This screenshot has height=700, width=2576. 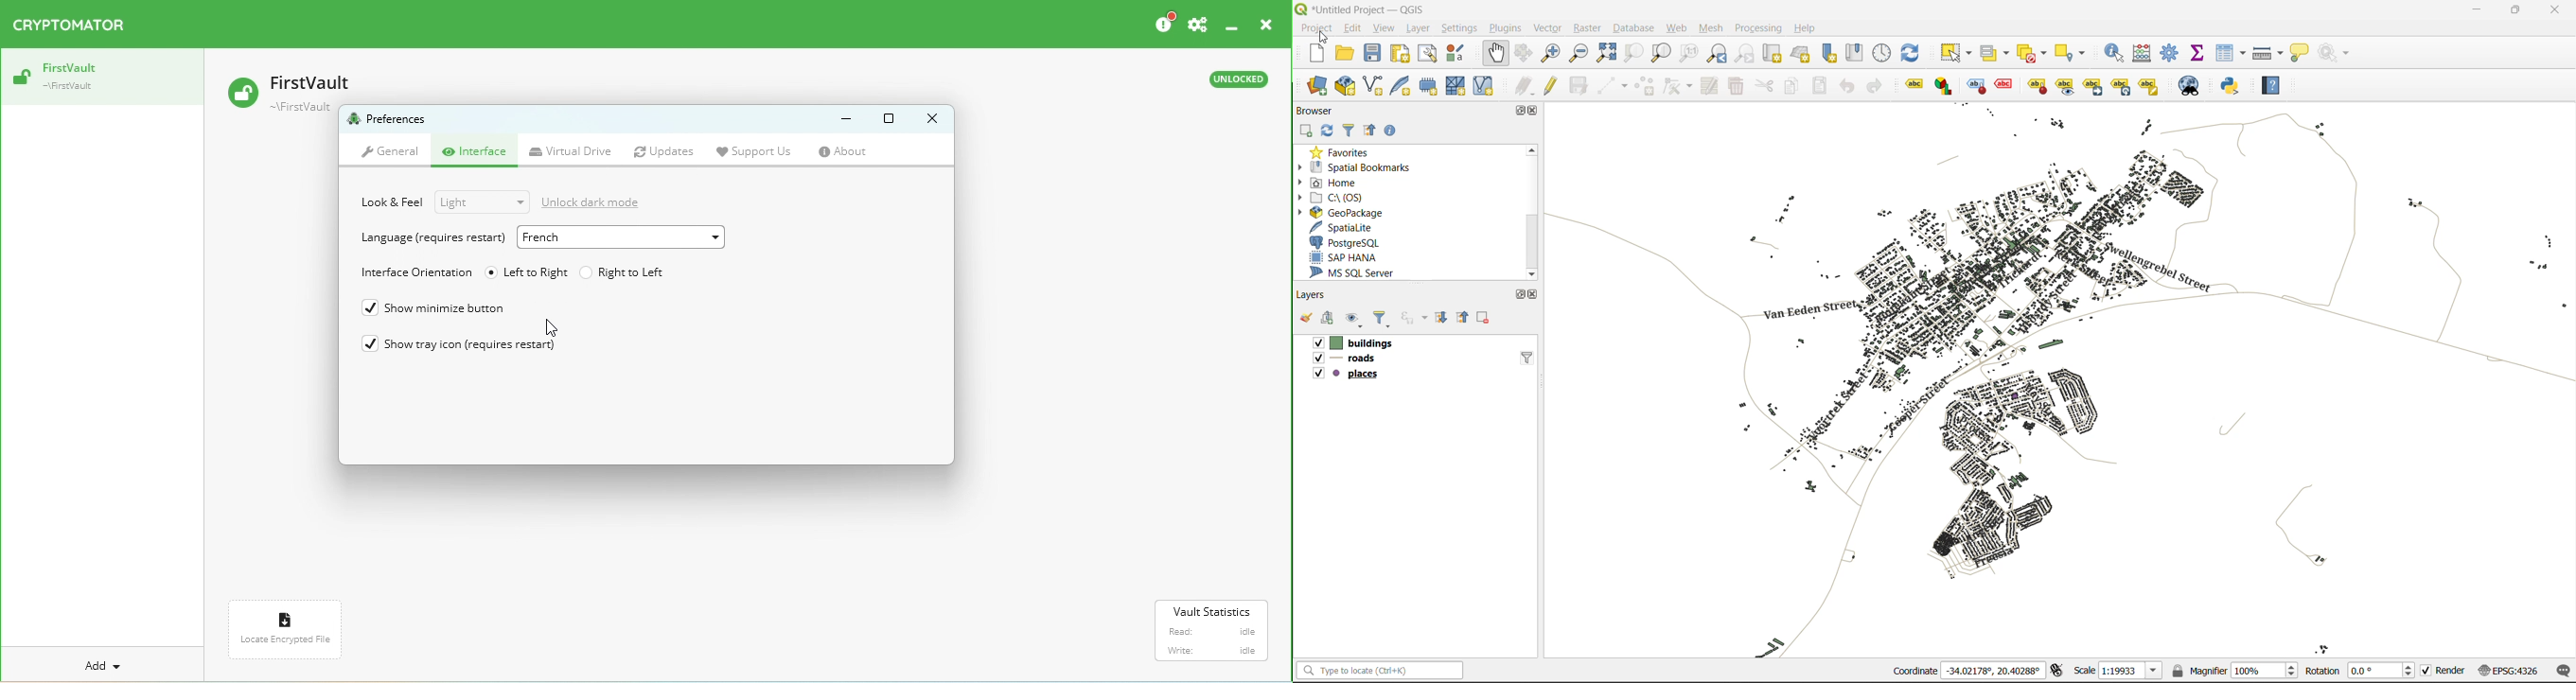 What do you see at coordinates (2561, 671) in the screenshot?
I see `log messages` at bounding box center [2561, 671].